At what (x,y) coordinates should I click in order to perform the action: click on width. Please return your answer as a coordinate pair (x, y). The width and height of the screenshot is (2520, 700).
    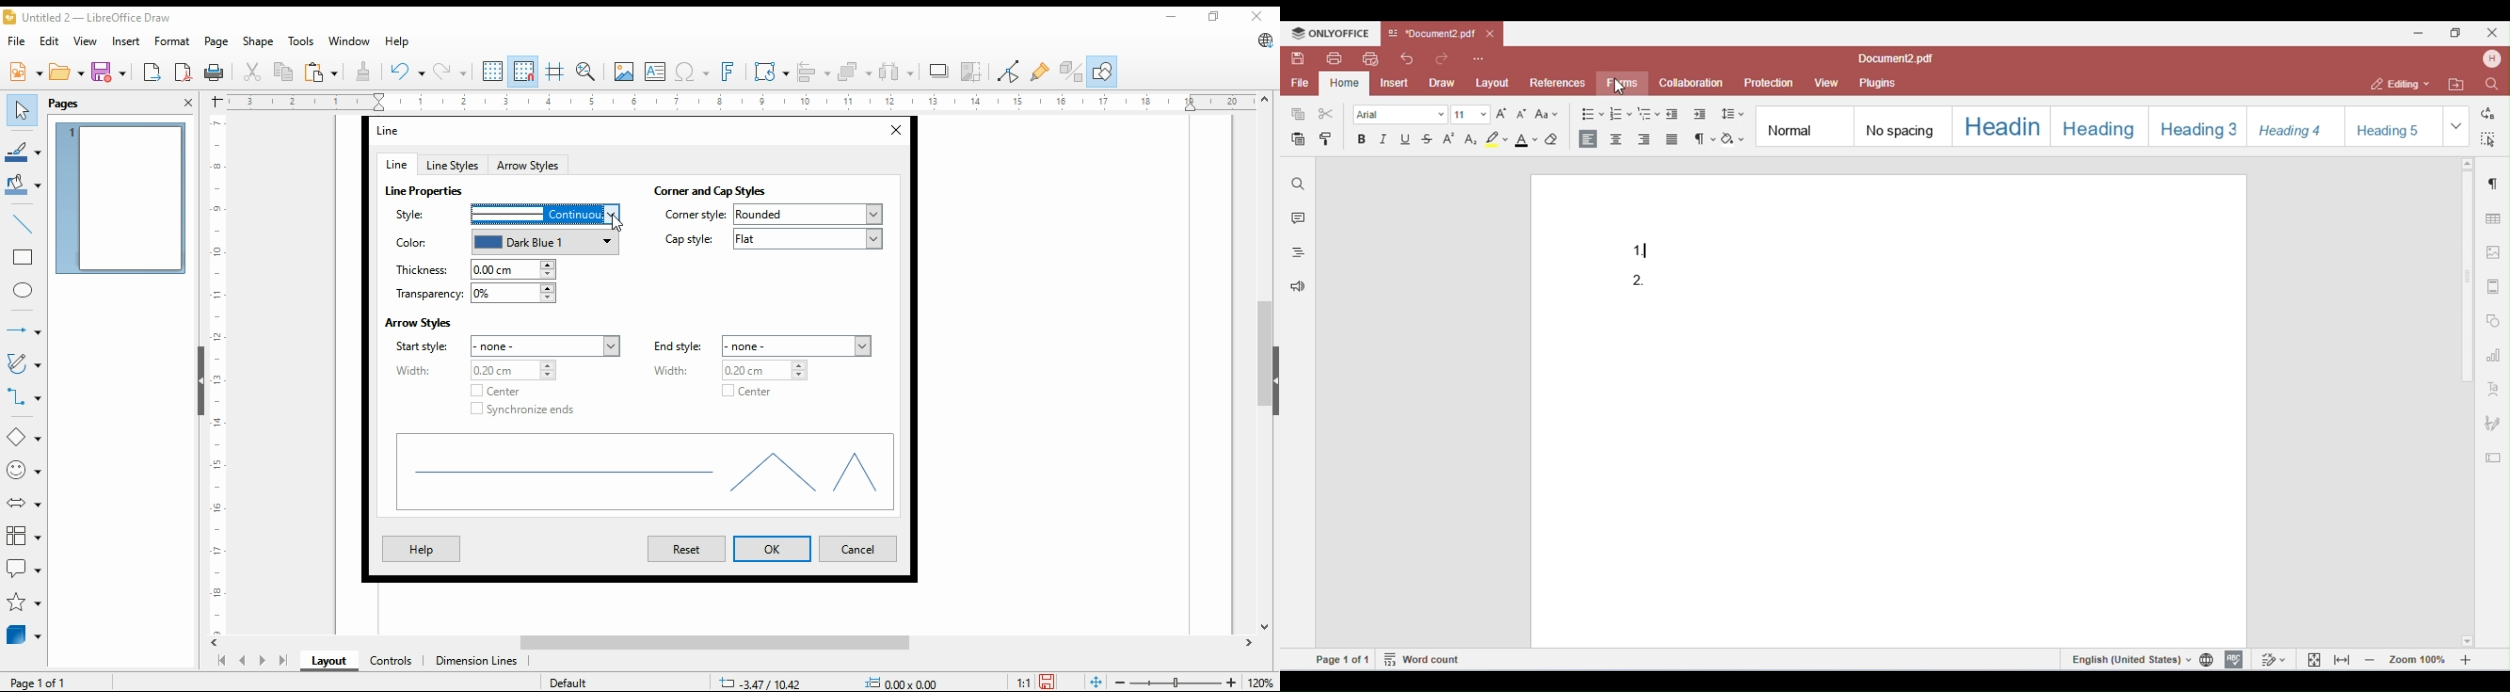
    Looking at the image, I should click on (473, 370).